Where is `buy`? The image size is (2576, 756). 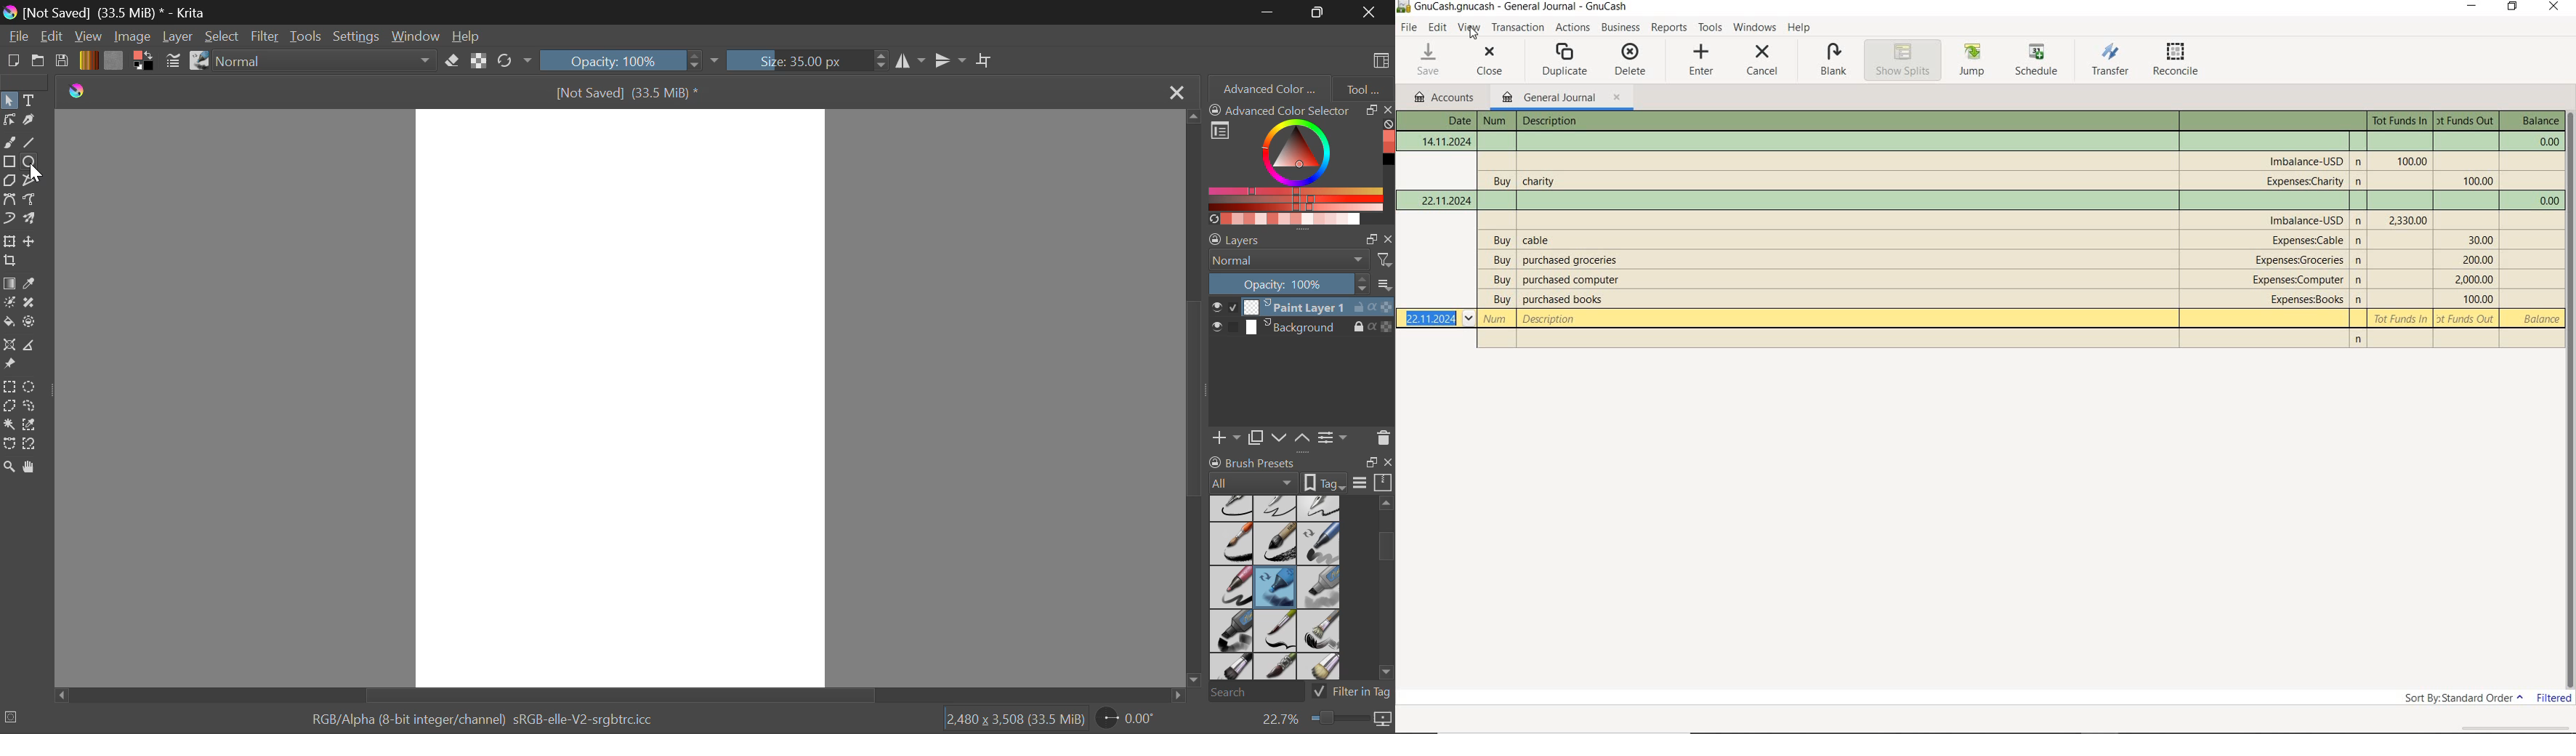
buy is located at coordinates (1500, 181).